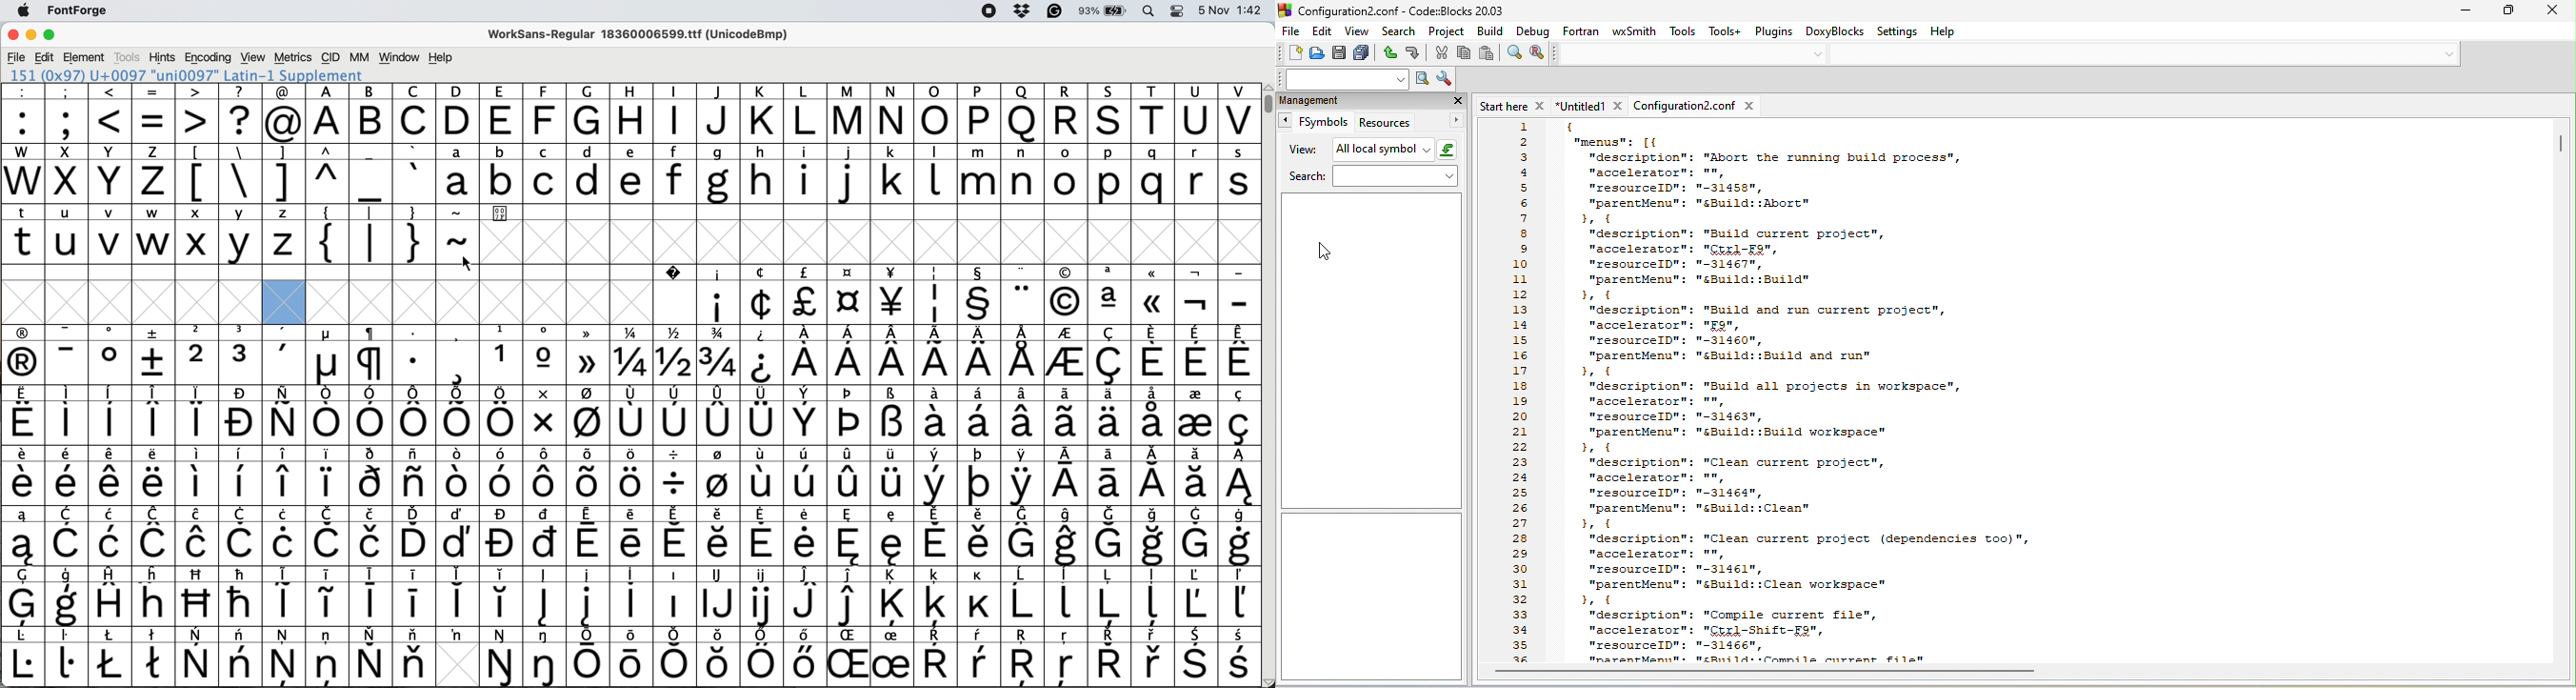  What do you see at coordinates (502, 657) in the screenshot?
I see `symbol` at bounding box center [502, 657].